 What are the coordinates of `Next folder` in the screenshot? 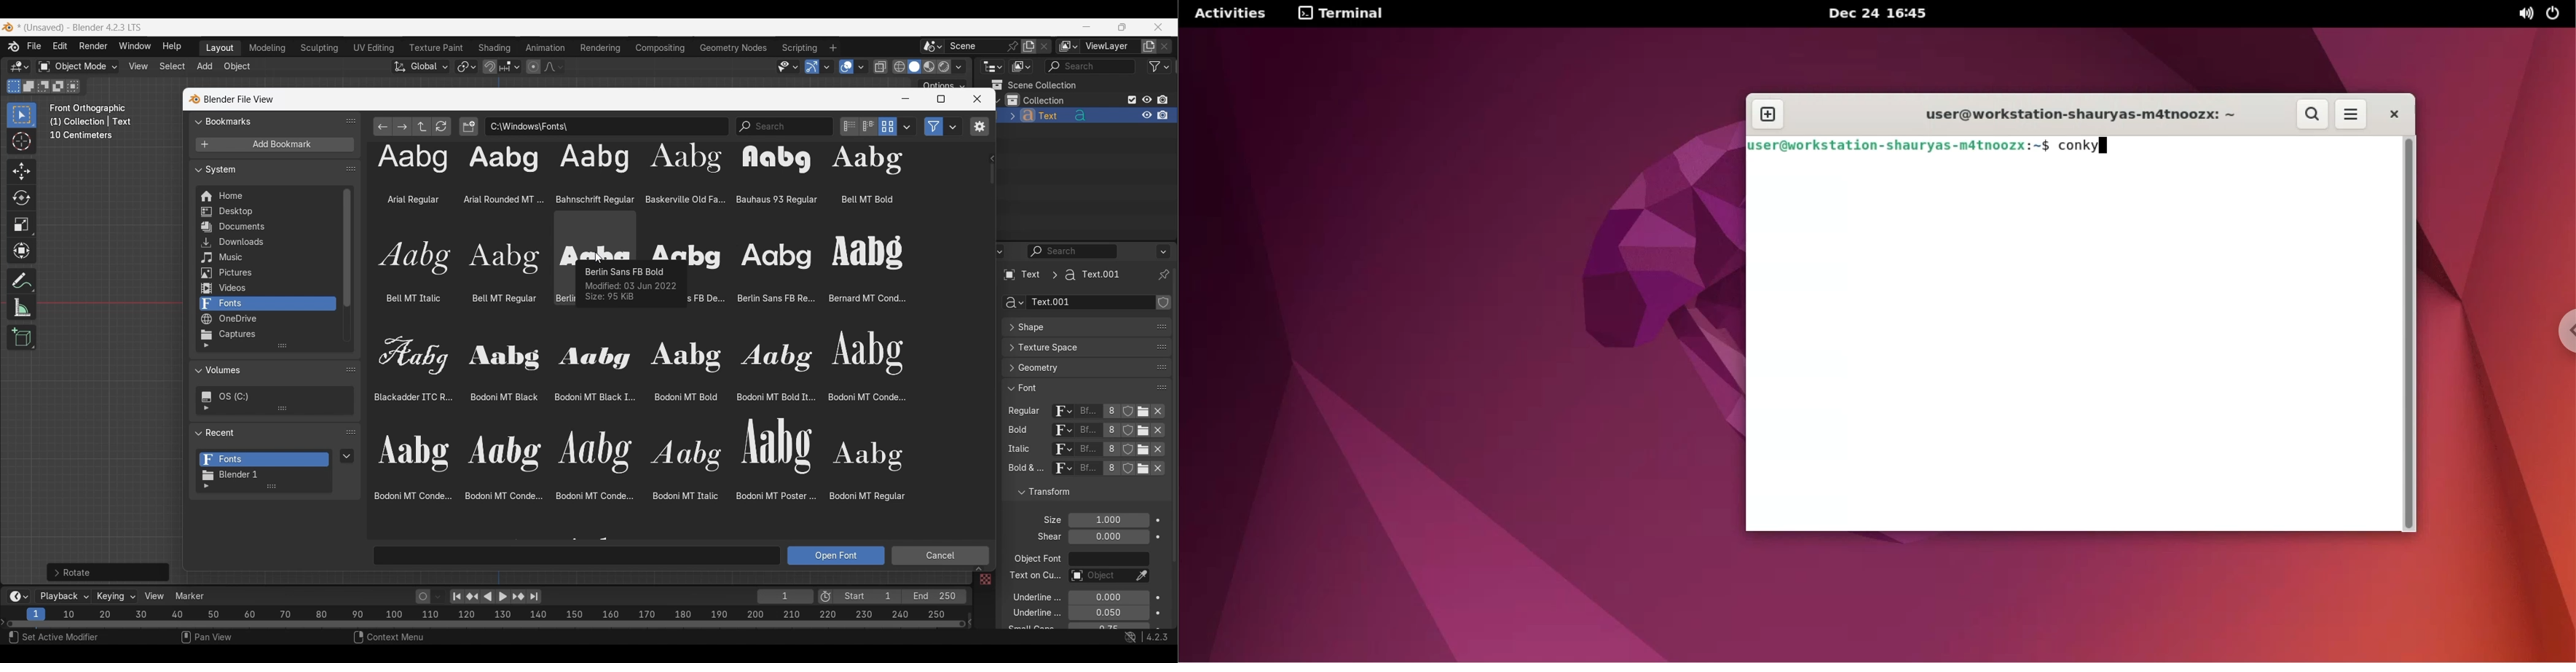 It's located at (403, 126).